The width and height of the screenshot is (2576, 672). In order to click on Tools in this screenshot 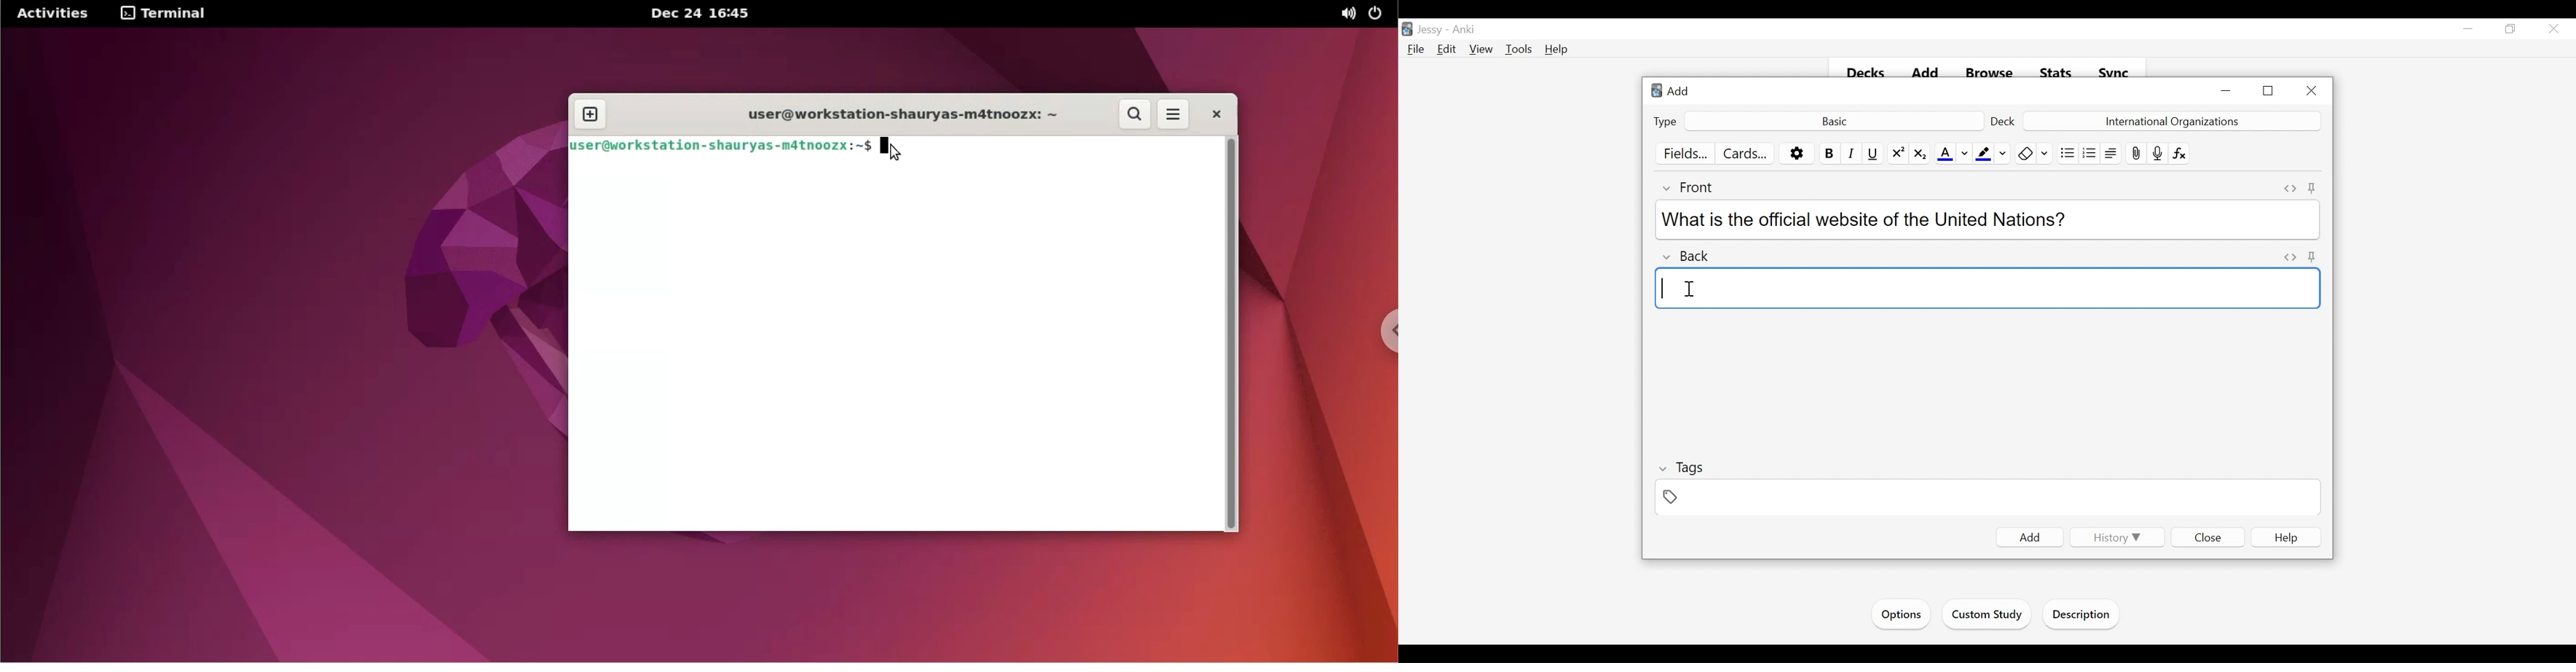, I will do `click(1519, 49)`.